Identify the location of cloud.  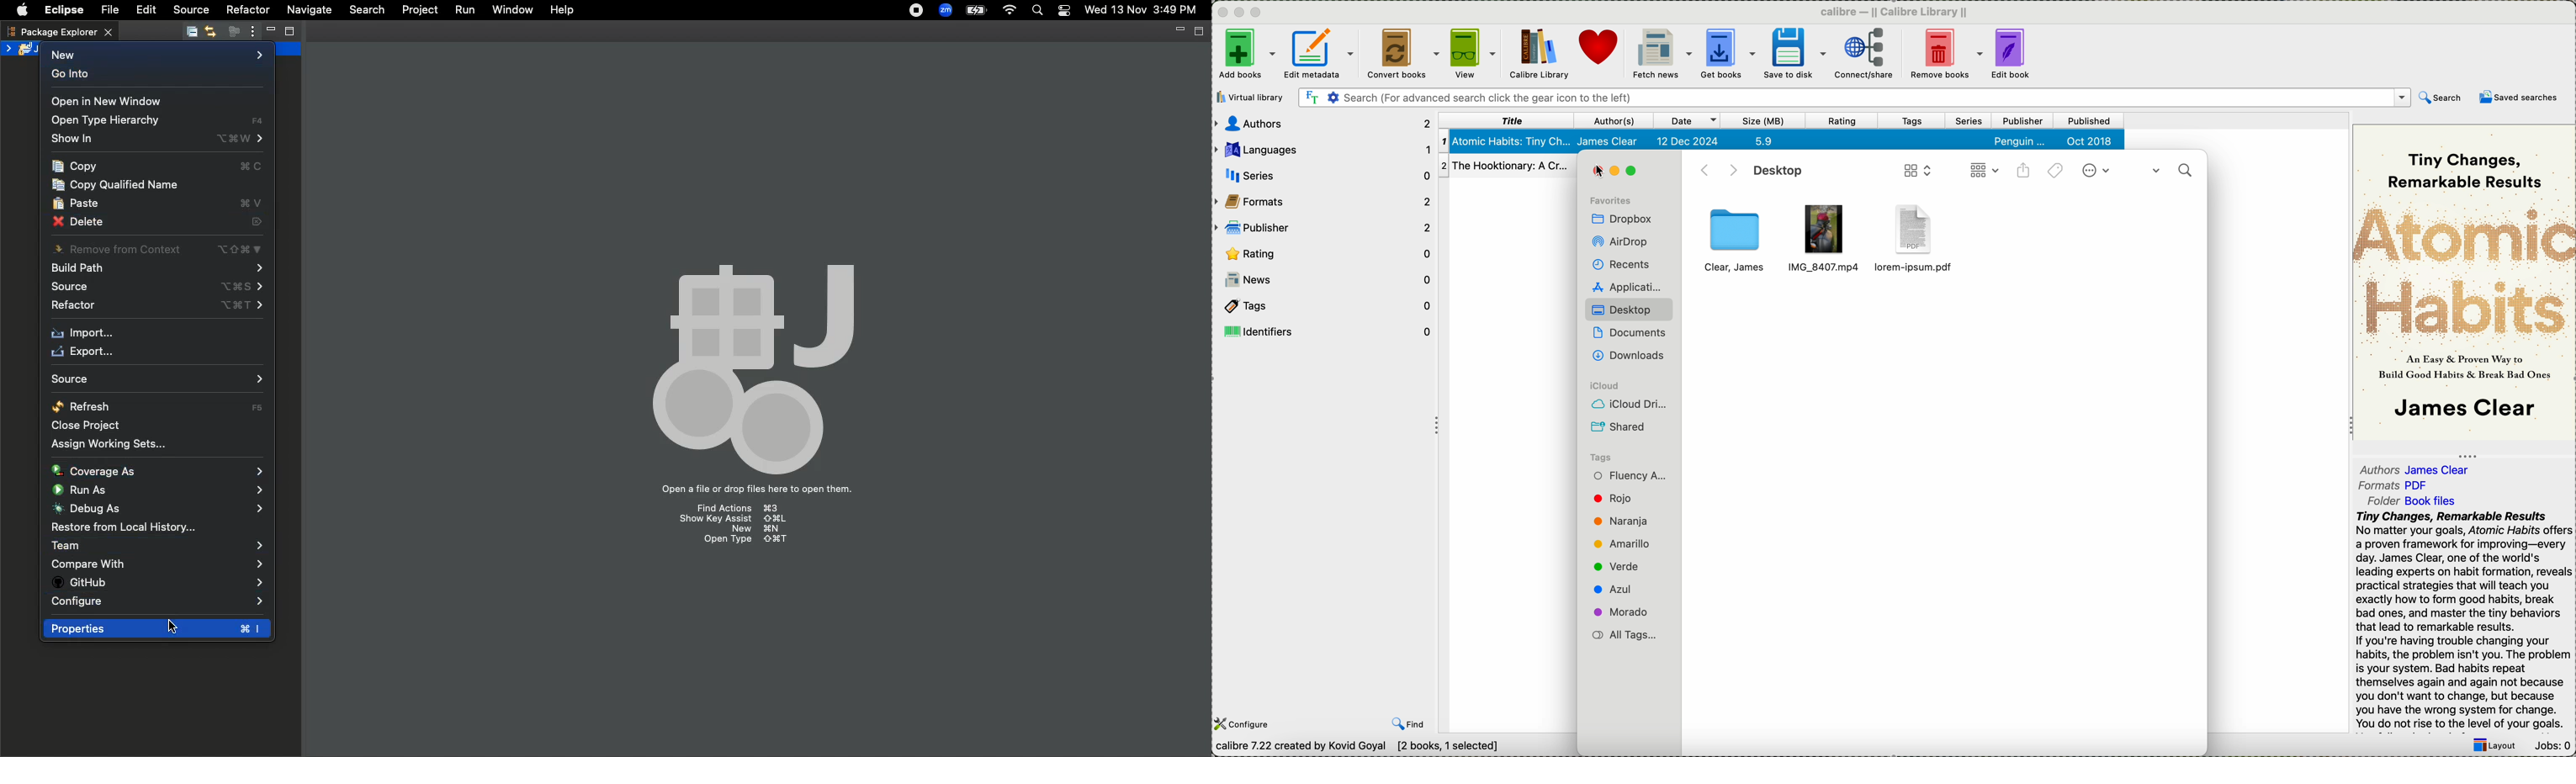
(1625, 402).